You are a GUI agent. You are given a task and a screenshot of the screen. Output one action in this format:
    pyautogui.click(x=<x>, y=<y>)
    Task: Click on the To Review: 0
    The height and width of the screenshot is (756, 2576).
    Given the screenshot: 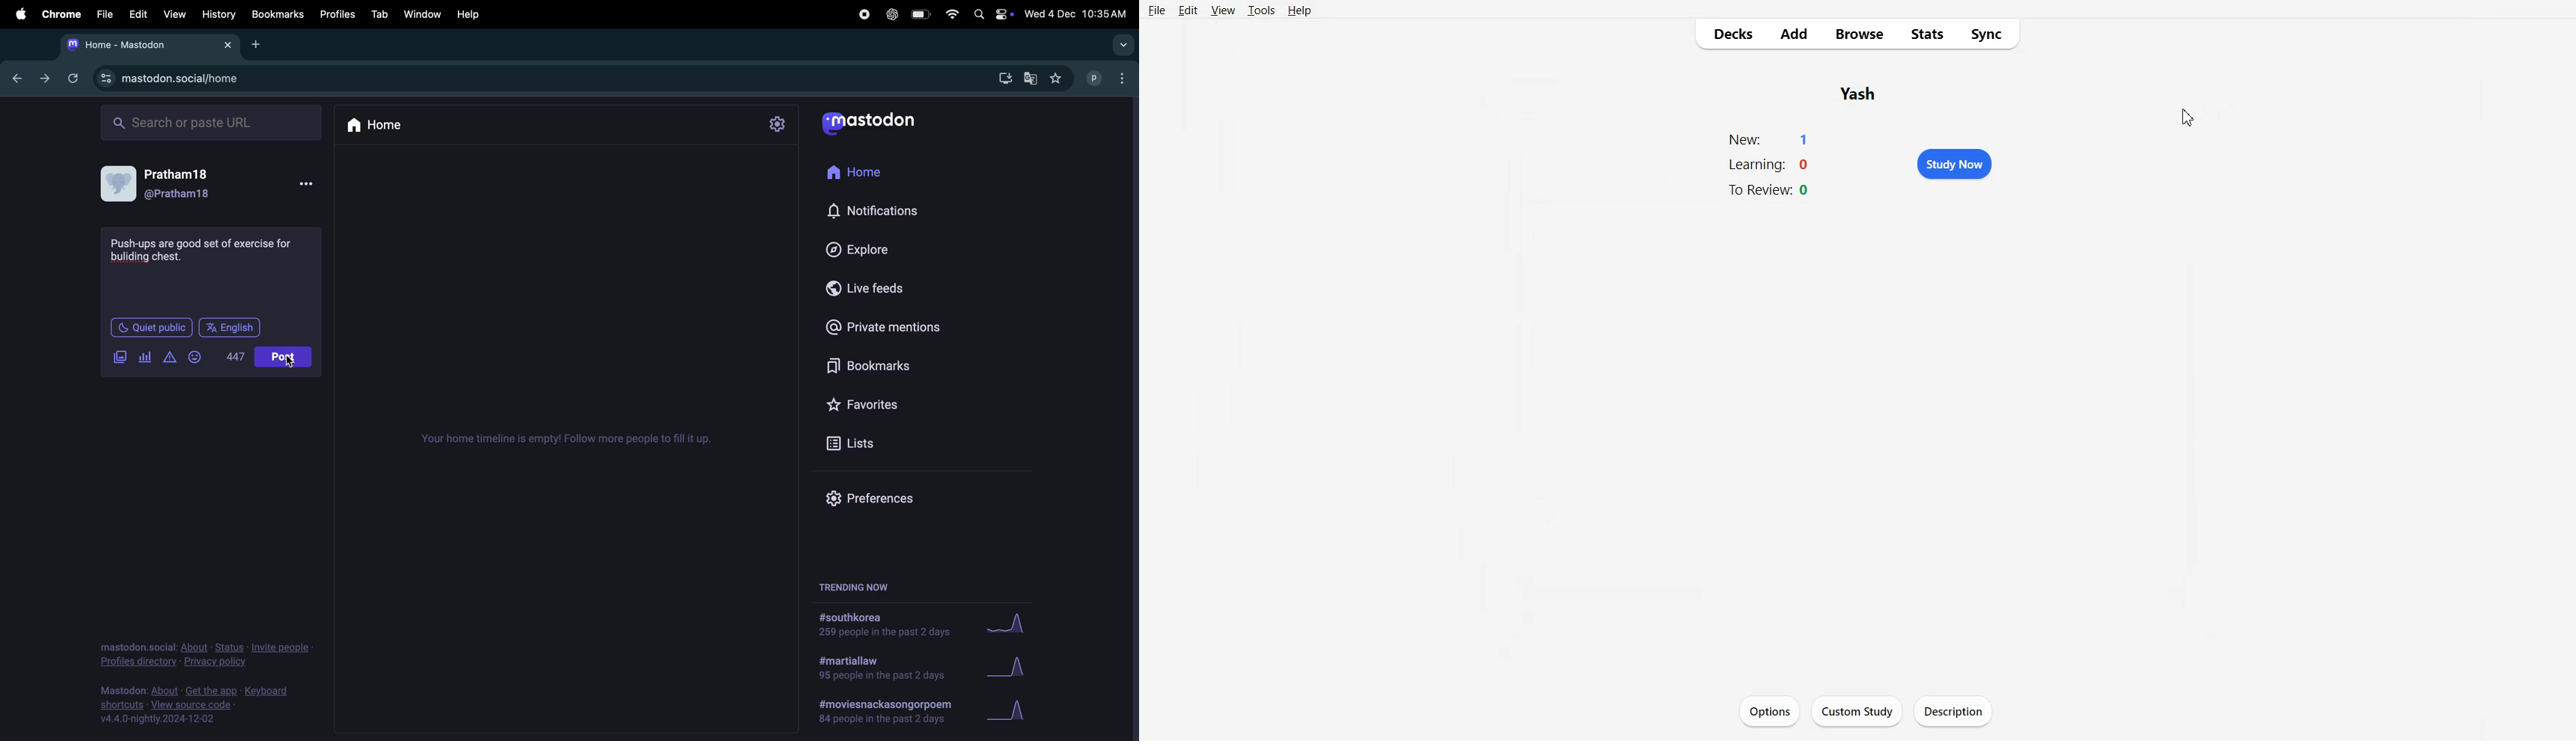 What is the action you would take?
    pyautogui.click(x=1770, y=191)
    